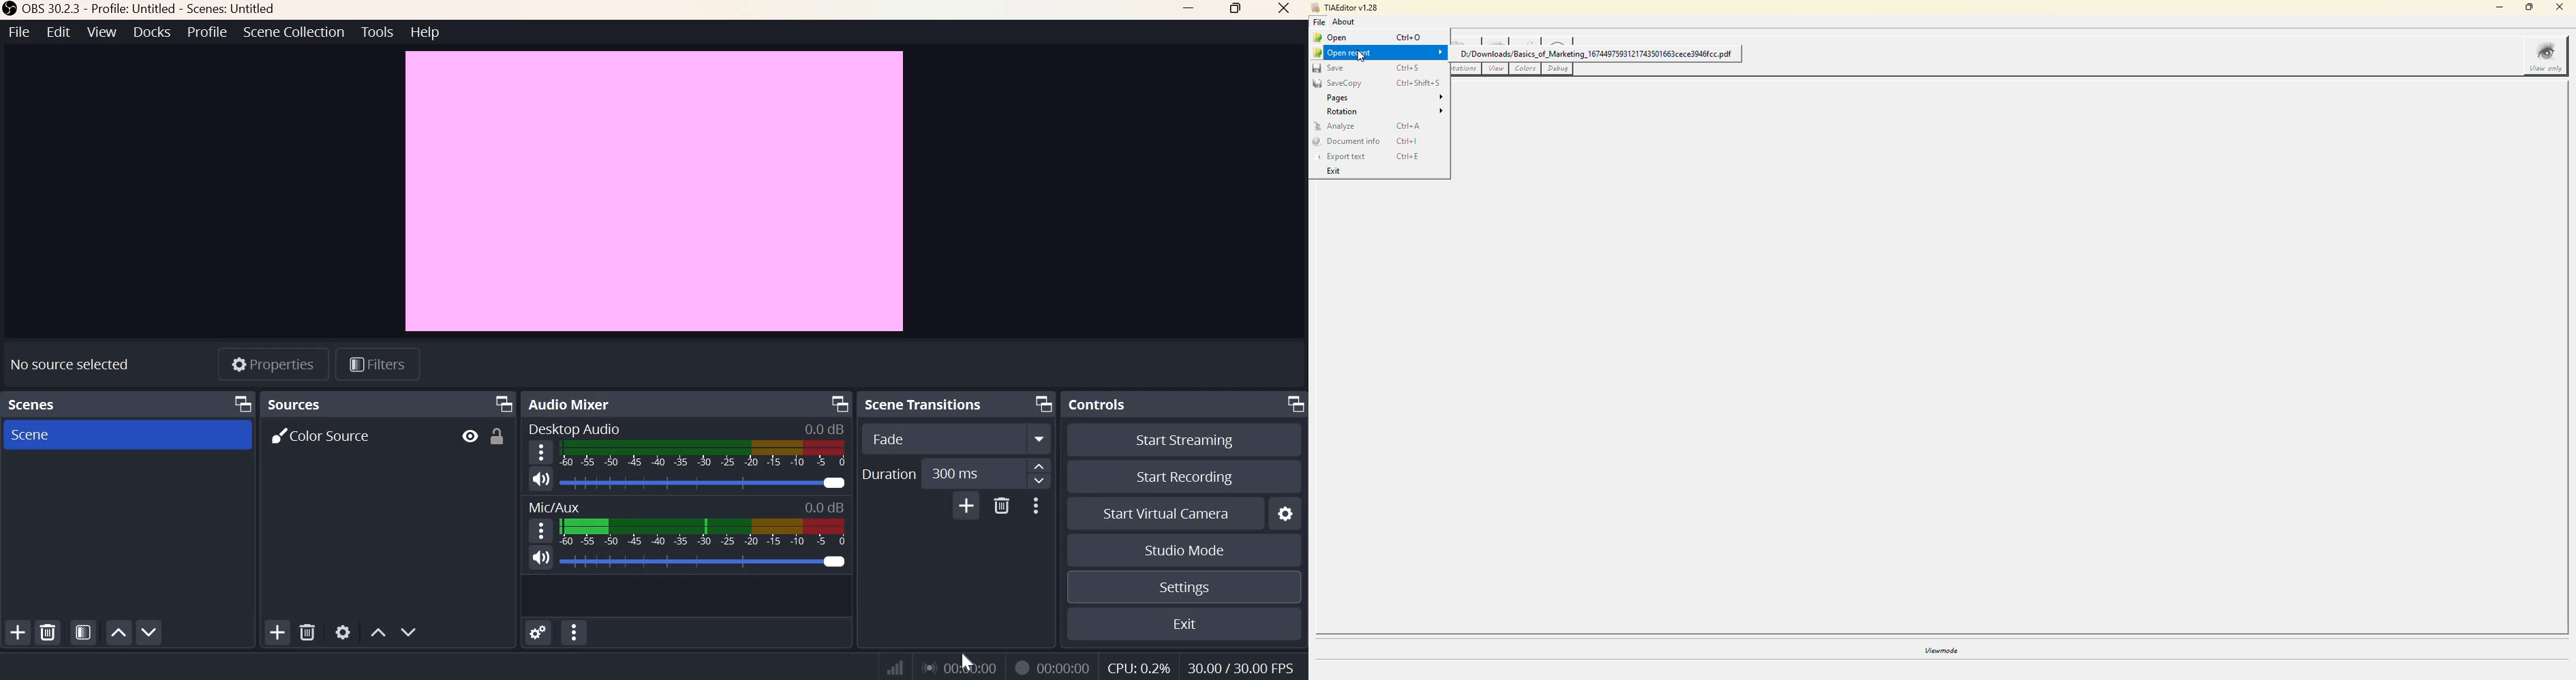 The image size is (2576, 700). Describe the element at coordinates (893, 666) in the screenshot. I see `Connection Status Indicator` at that location.